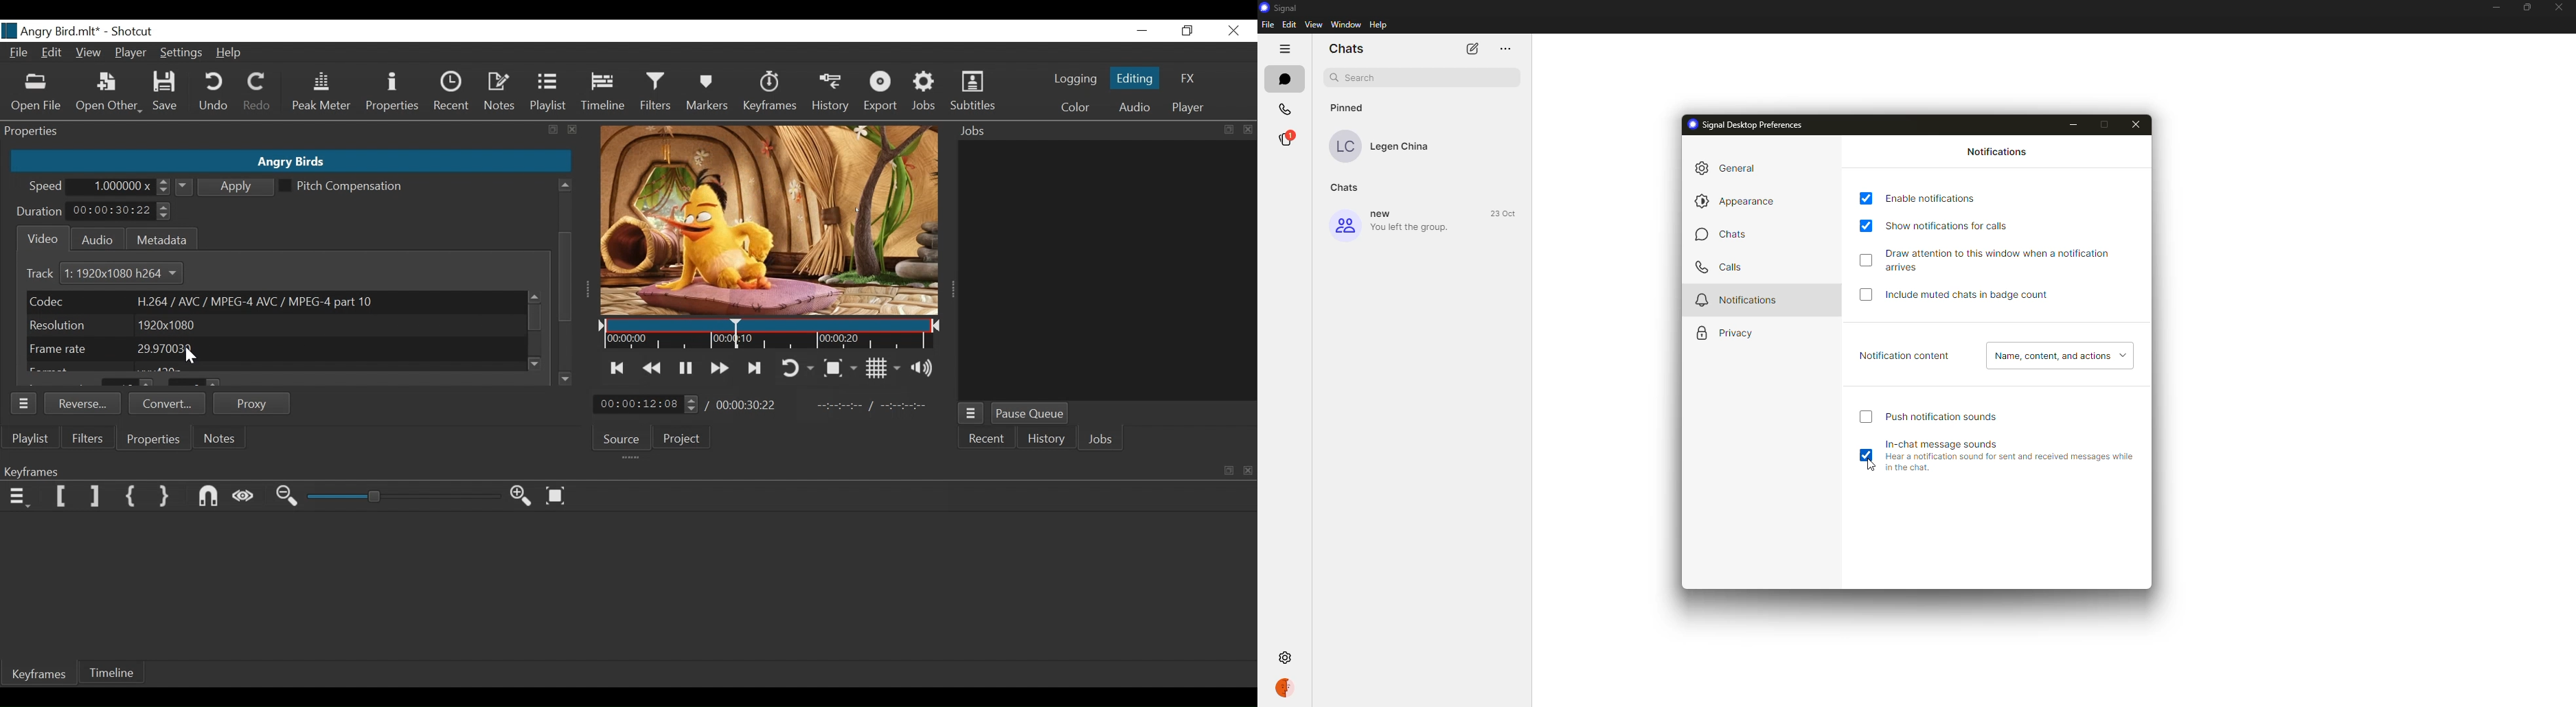 Image resolution: width=2576 pixels, height=728 pixels. Describe the element at coordinates (1976, 294) in the screenshot. I see `include muted chats in badge count` at that location.